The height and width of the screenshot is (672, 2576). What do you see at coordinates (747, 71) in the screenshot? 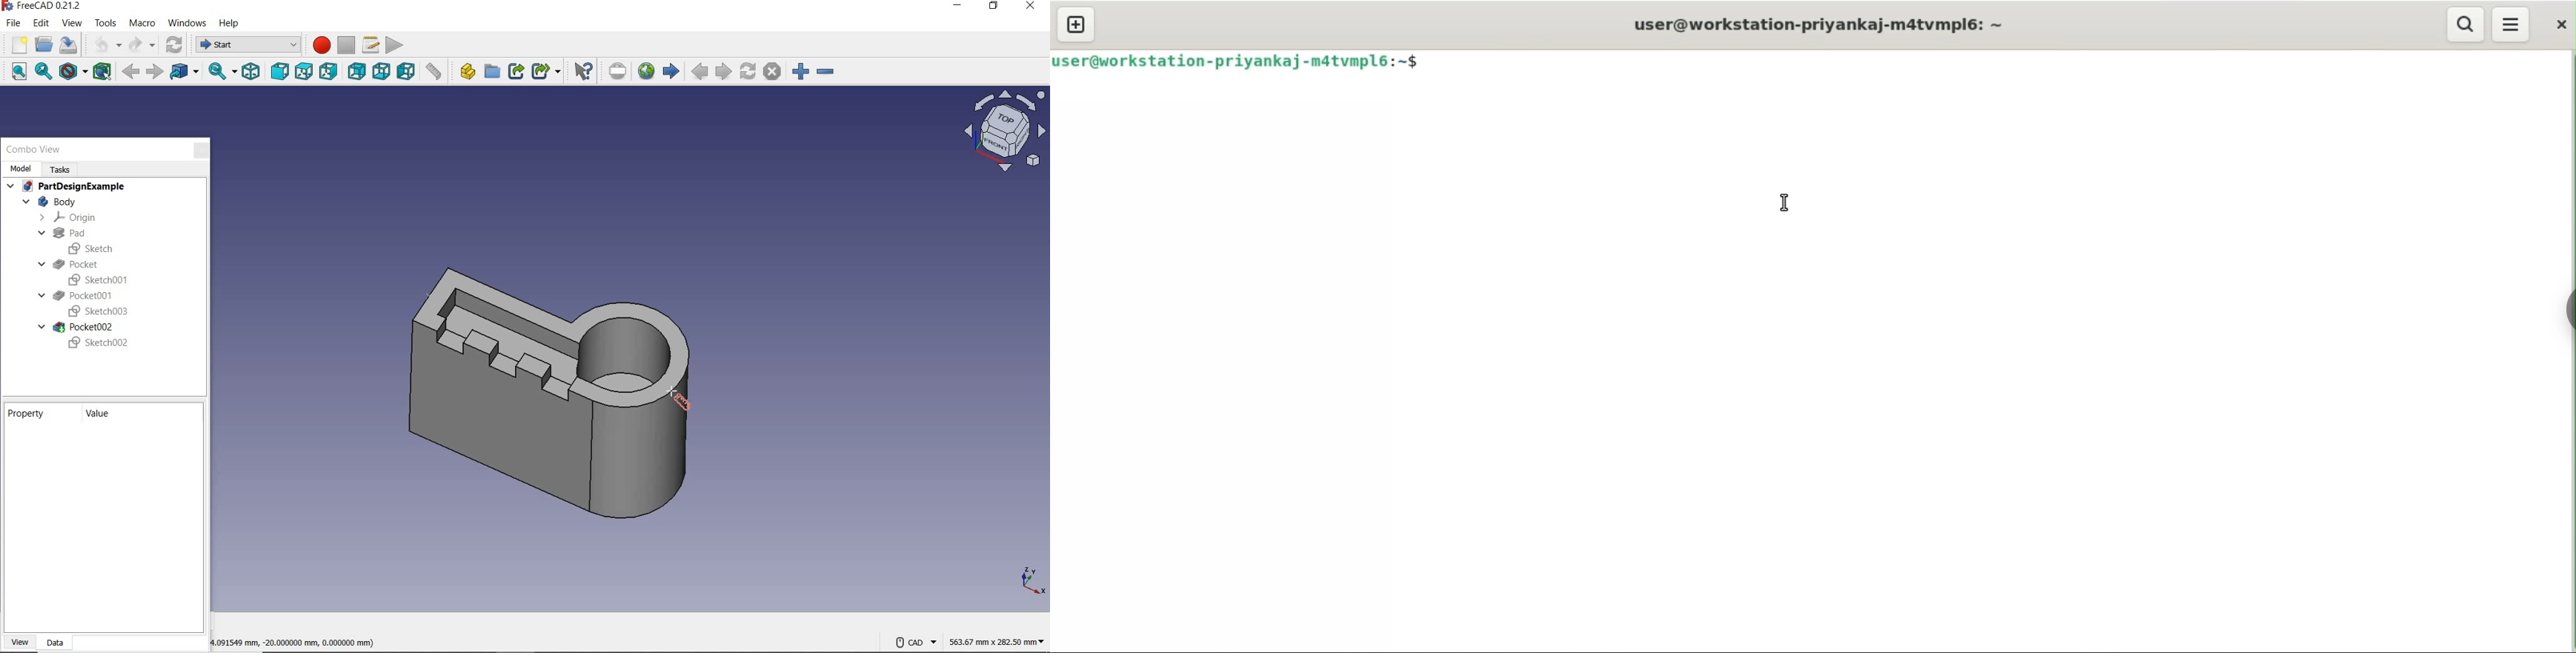
I see `refresh webpage` at bounding box center [747, 71].